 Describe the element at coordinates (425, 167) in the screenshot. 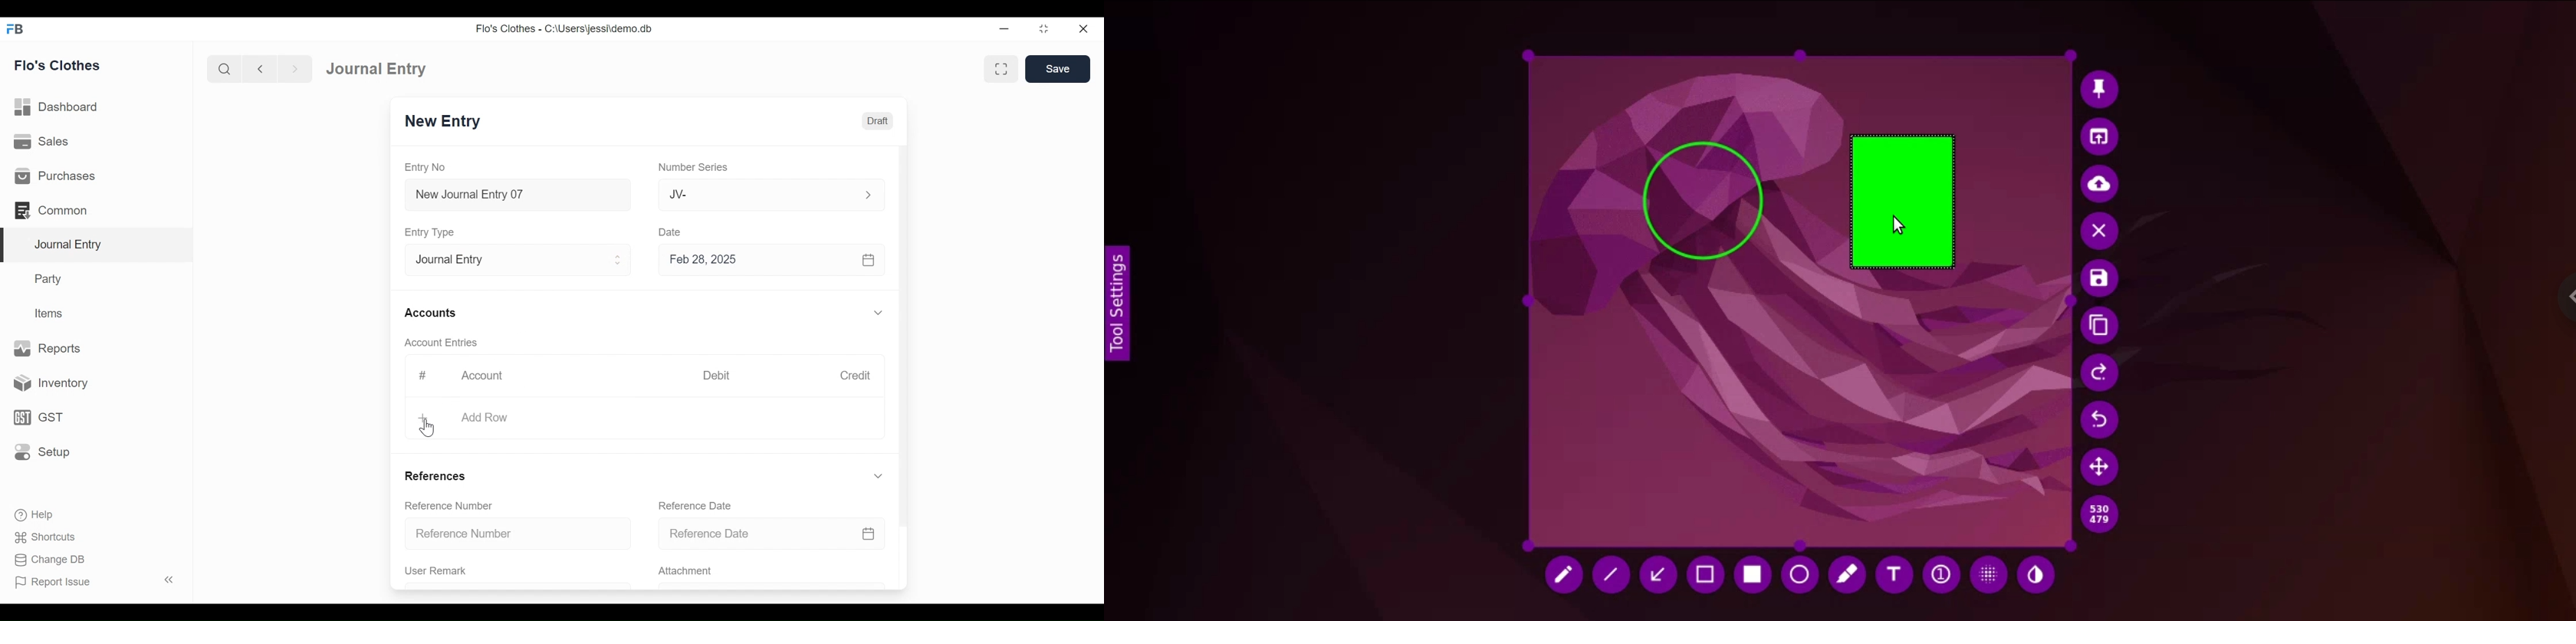

I see `Entry No` at that location.